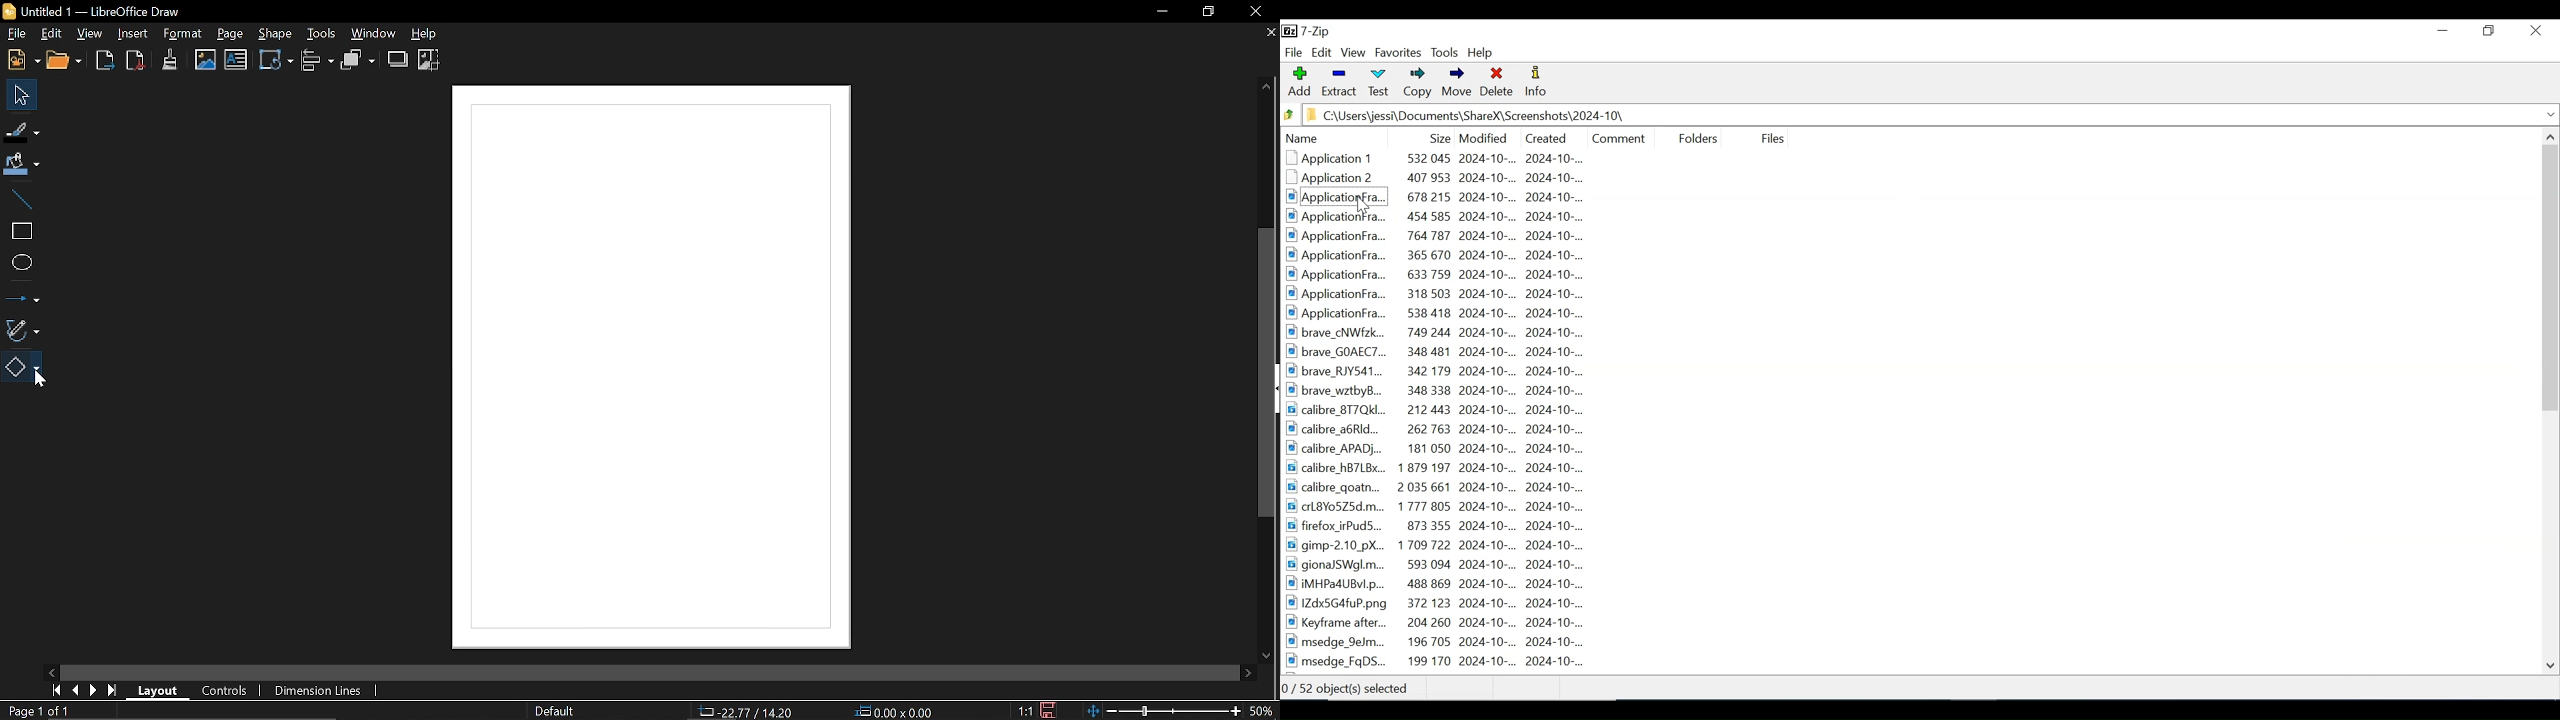 This screenshot has height=728, width=2576. I want to click on Transformation, so click(276, 59).